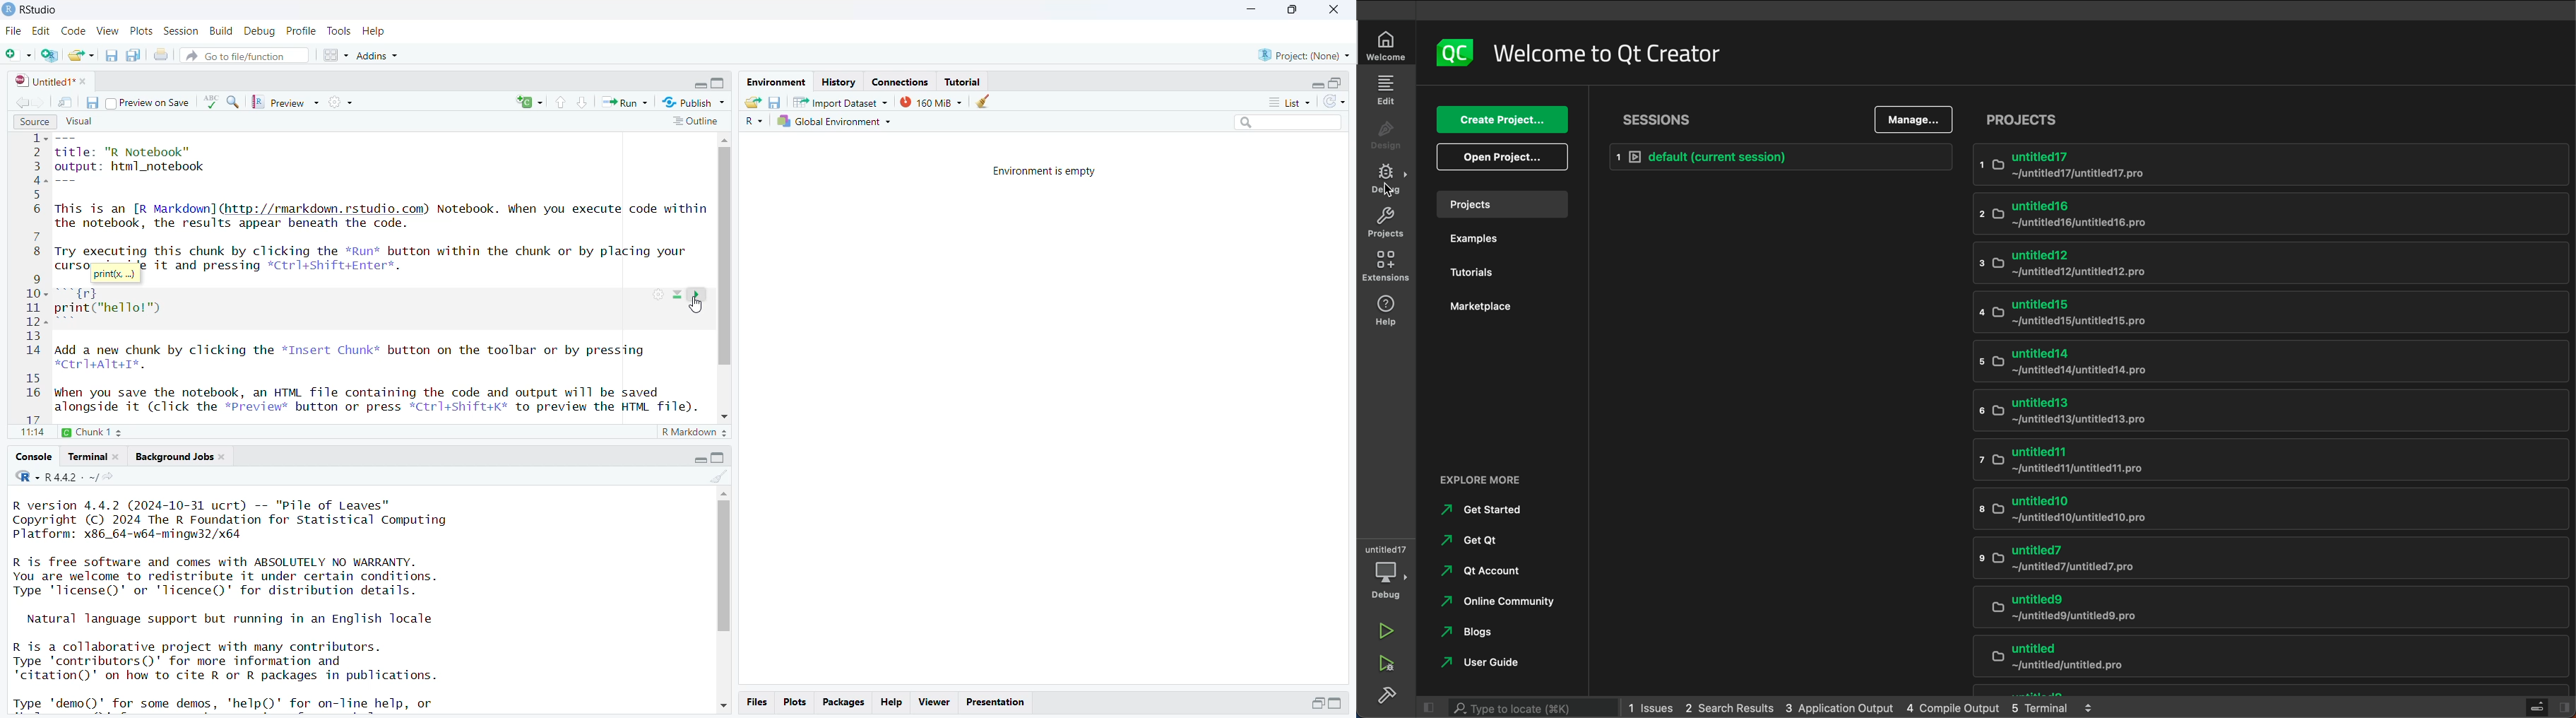  What do you see at coordinates (775, 102) in the screenshot?
I see `save workspace` at bounding box center [775, 102].